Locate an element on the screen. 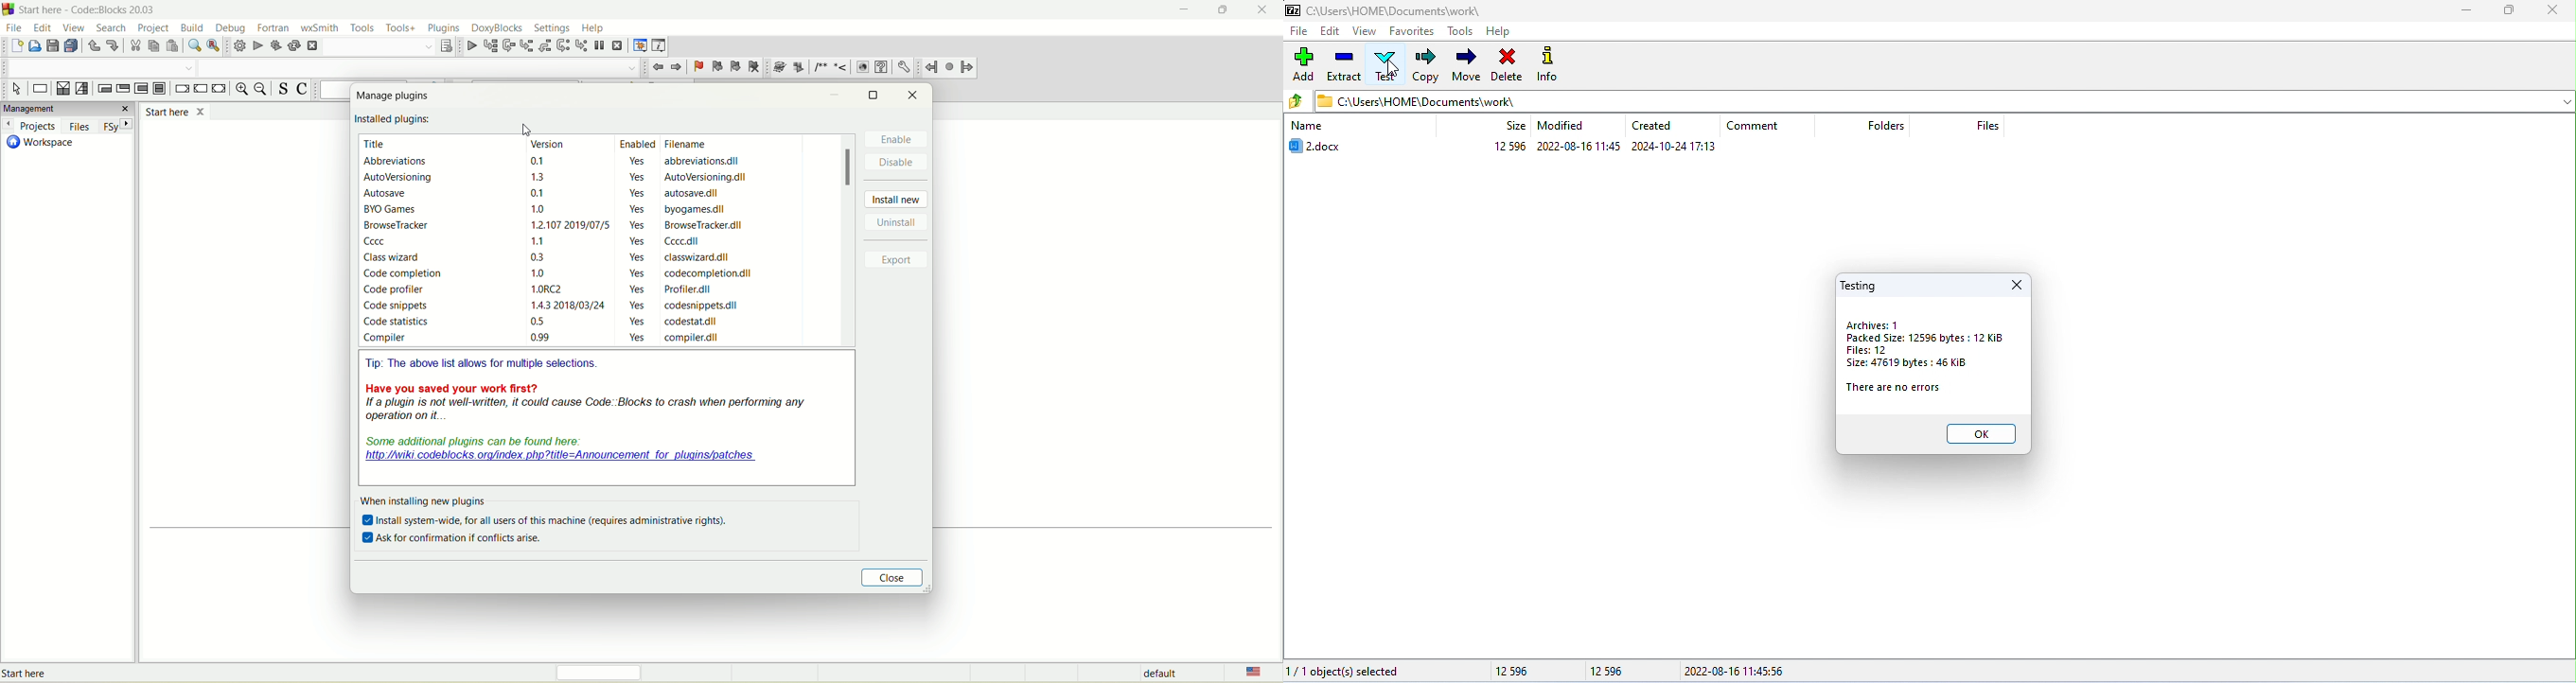  rebuild is located at coordinates (296, 45).